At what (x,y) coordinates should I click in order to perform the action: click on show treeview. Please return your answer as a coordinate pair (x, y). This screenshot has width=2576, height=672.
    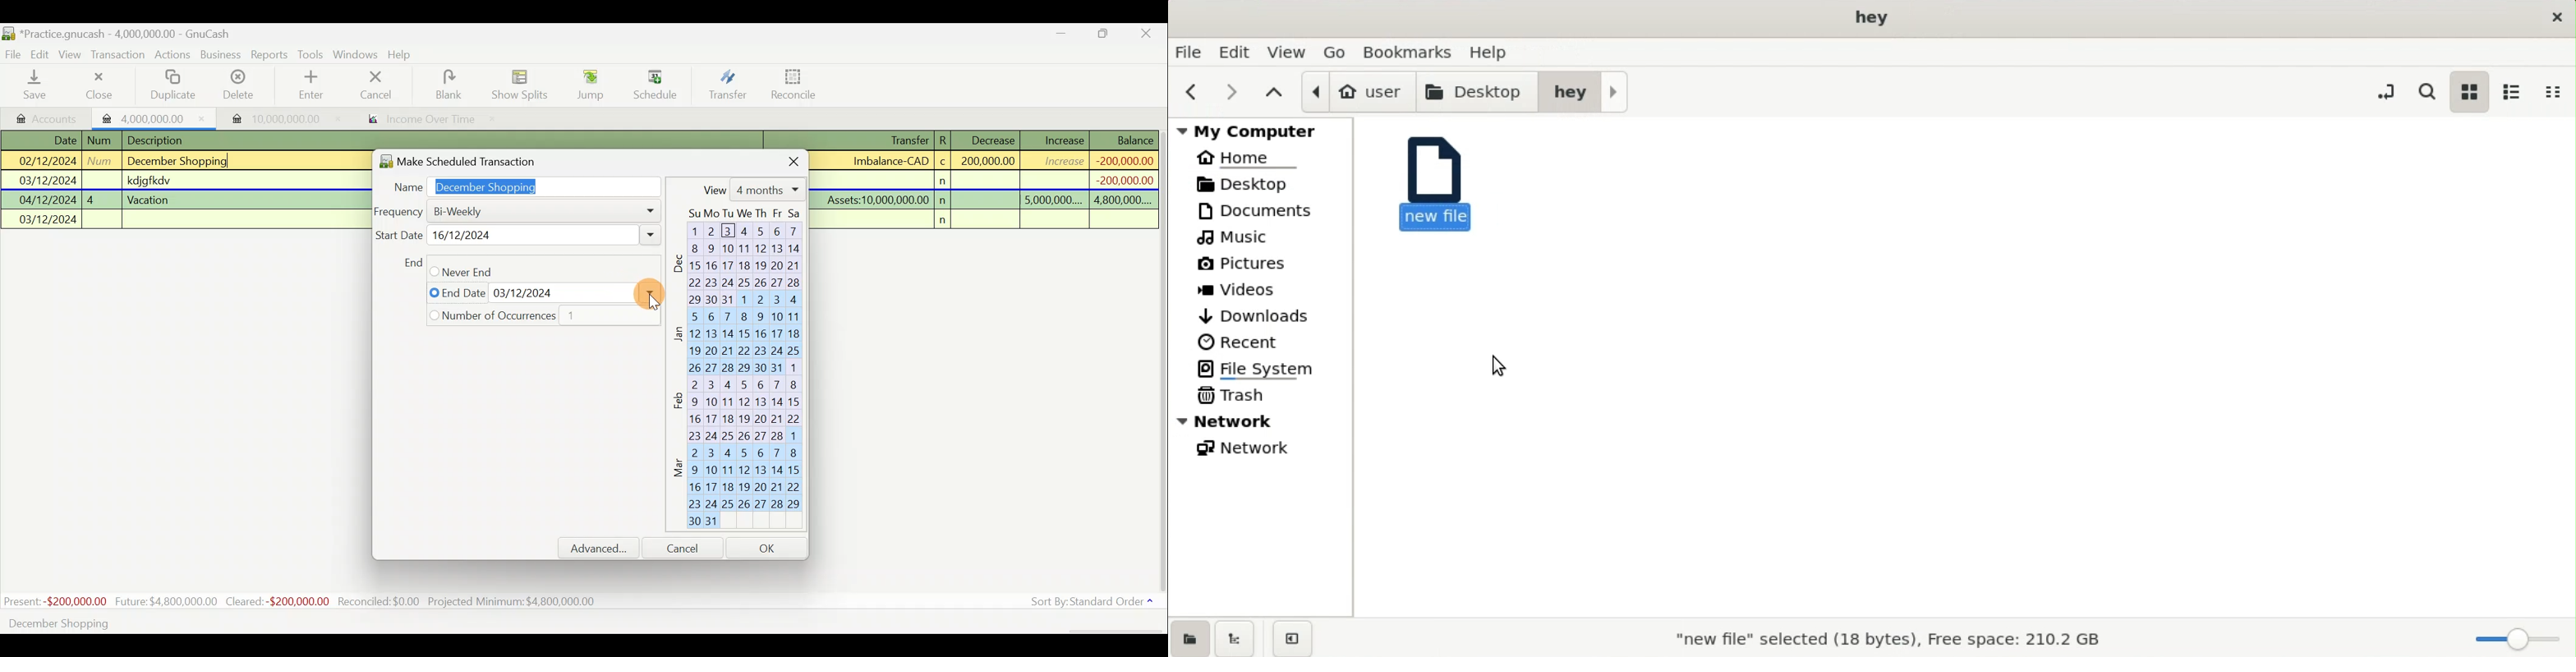
    Looking at the image, I should click on (1235, 638).